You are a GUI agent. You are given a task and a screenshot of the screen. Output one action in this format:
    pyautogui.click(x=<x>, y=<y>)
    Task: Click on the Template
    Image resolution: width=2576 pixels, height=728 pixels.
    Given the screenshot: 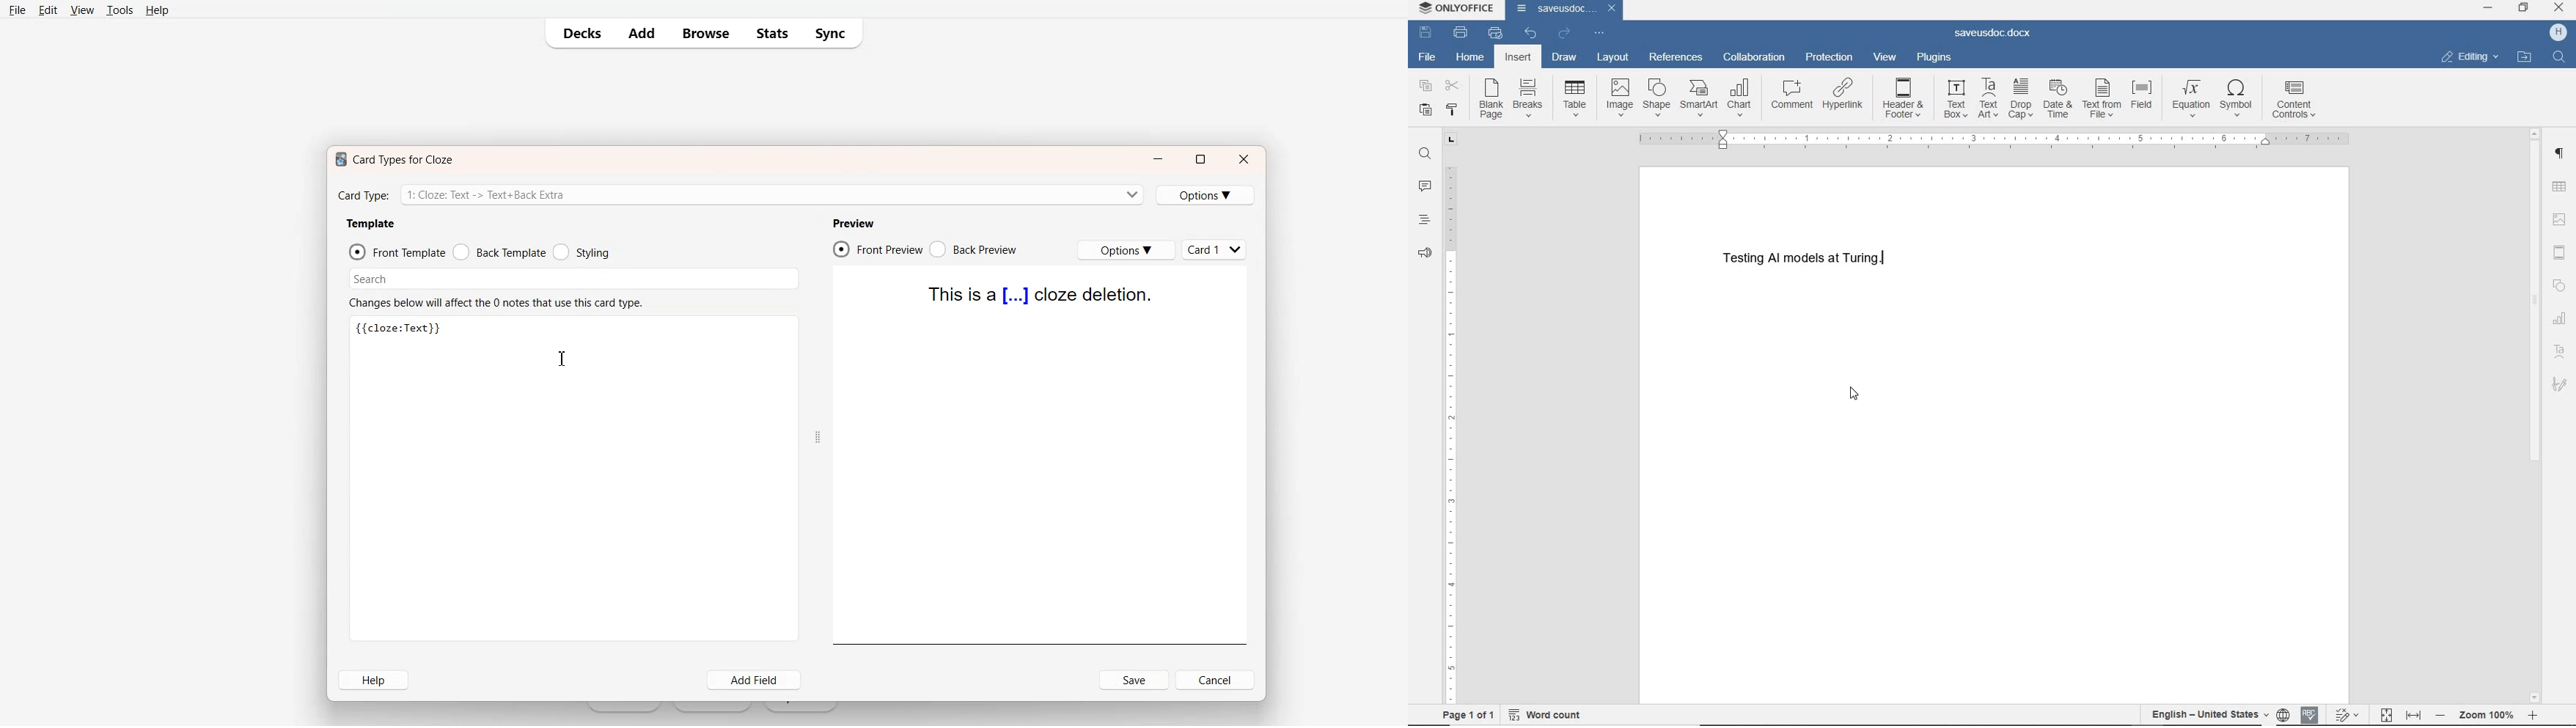 What is the action you would take?
    pyautogui.click(x=370, y=224)
    